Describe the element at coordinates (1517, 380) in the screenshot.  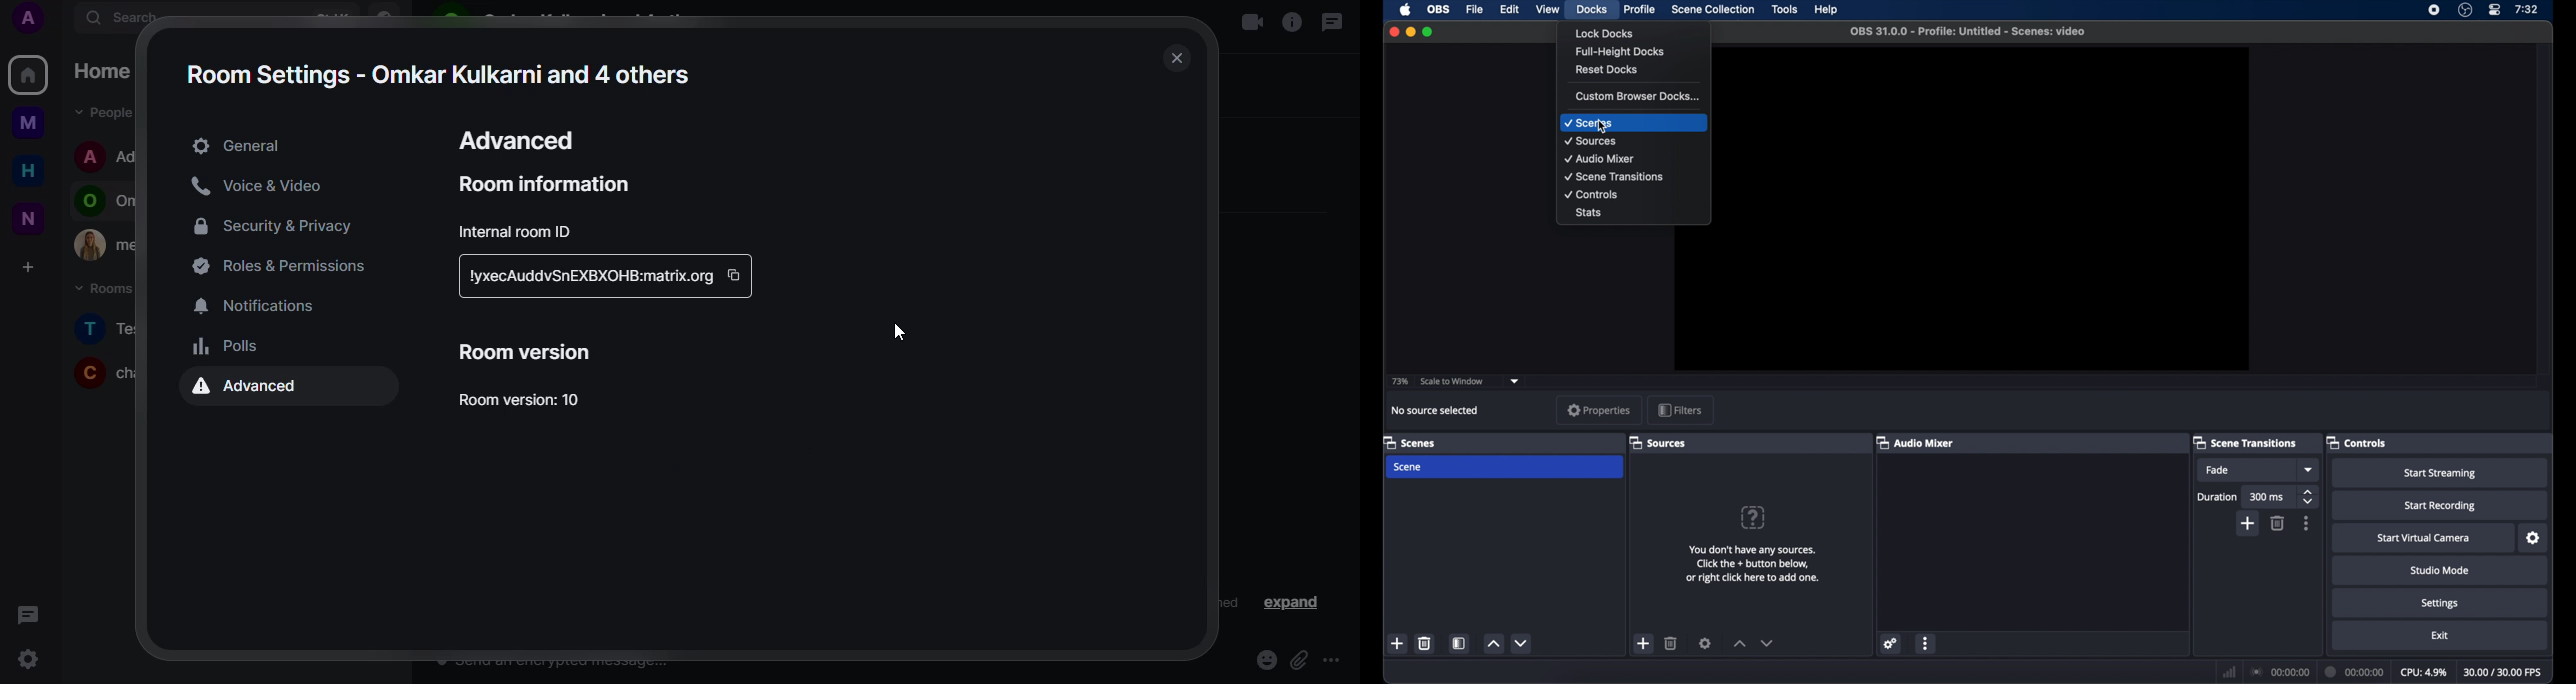
I see `dropdown` at that location.